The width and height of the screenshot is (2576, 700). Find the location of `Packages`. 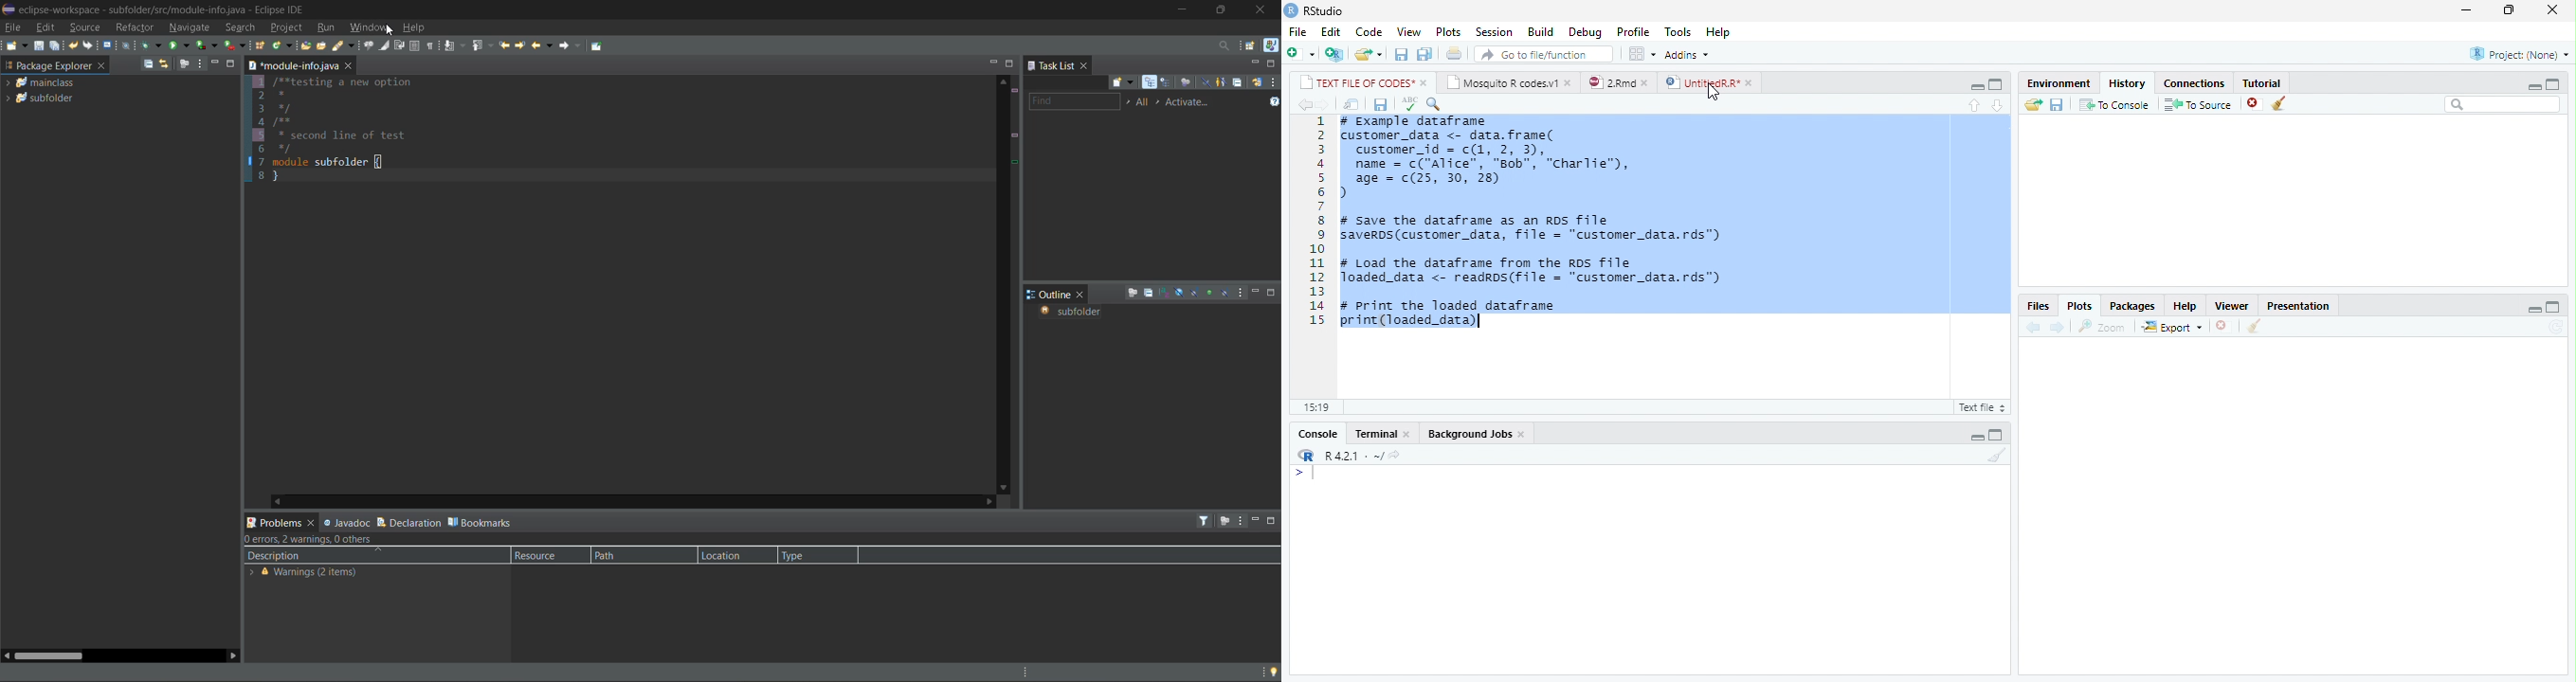

Packages is located at coordinates (2130, 307).